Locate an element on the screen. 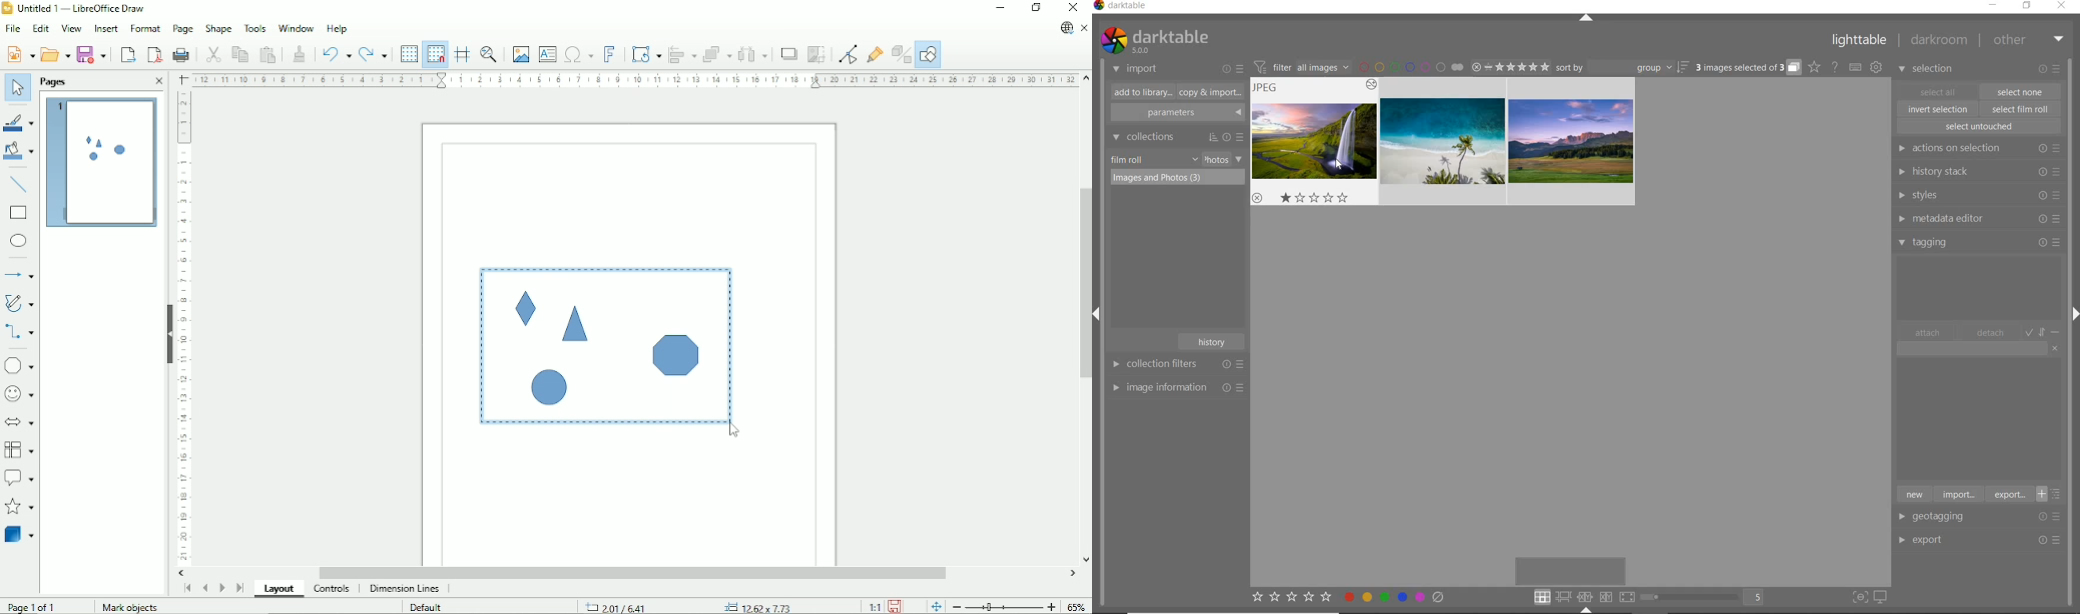  Fill color is located at coordinates (20, 153).